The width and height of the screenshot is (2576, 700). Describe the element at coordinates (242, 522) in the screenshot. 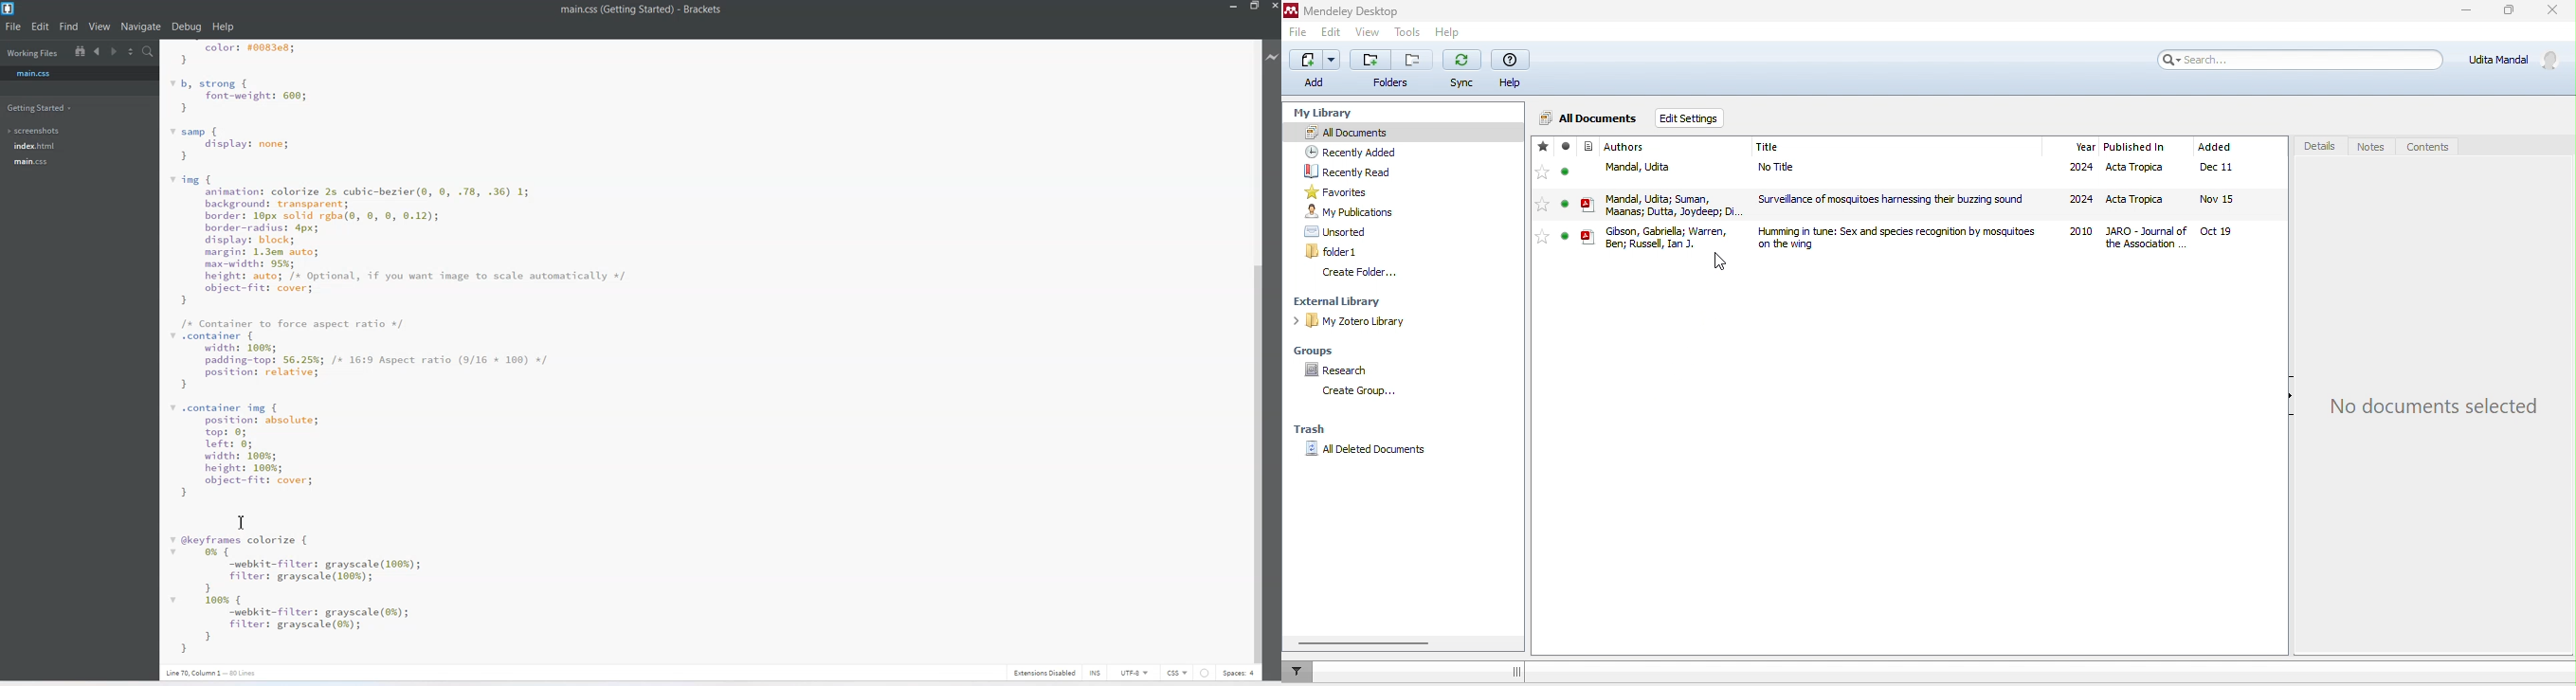

I see `Text Cursor` at that location.